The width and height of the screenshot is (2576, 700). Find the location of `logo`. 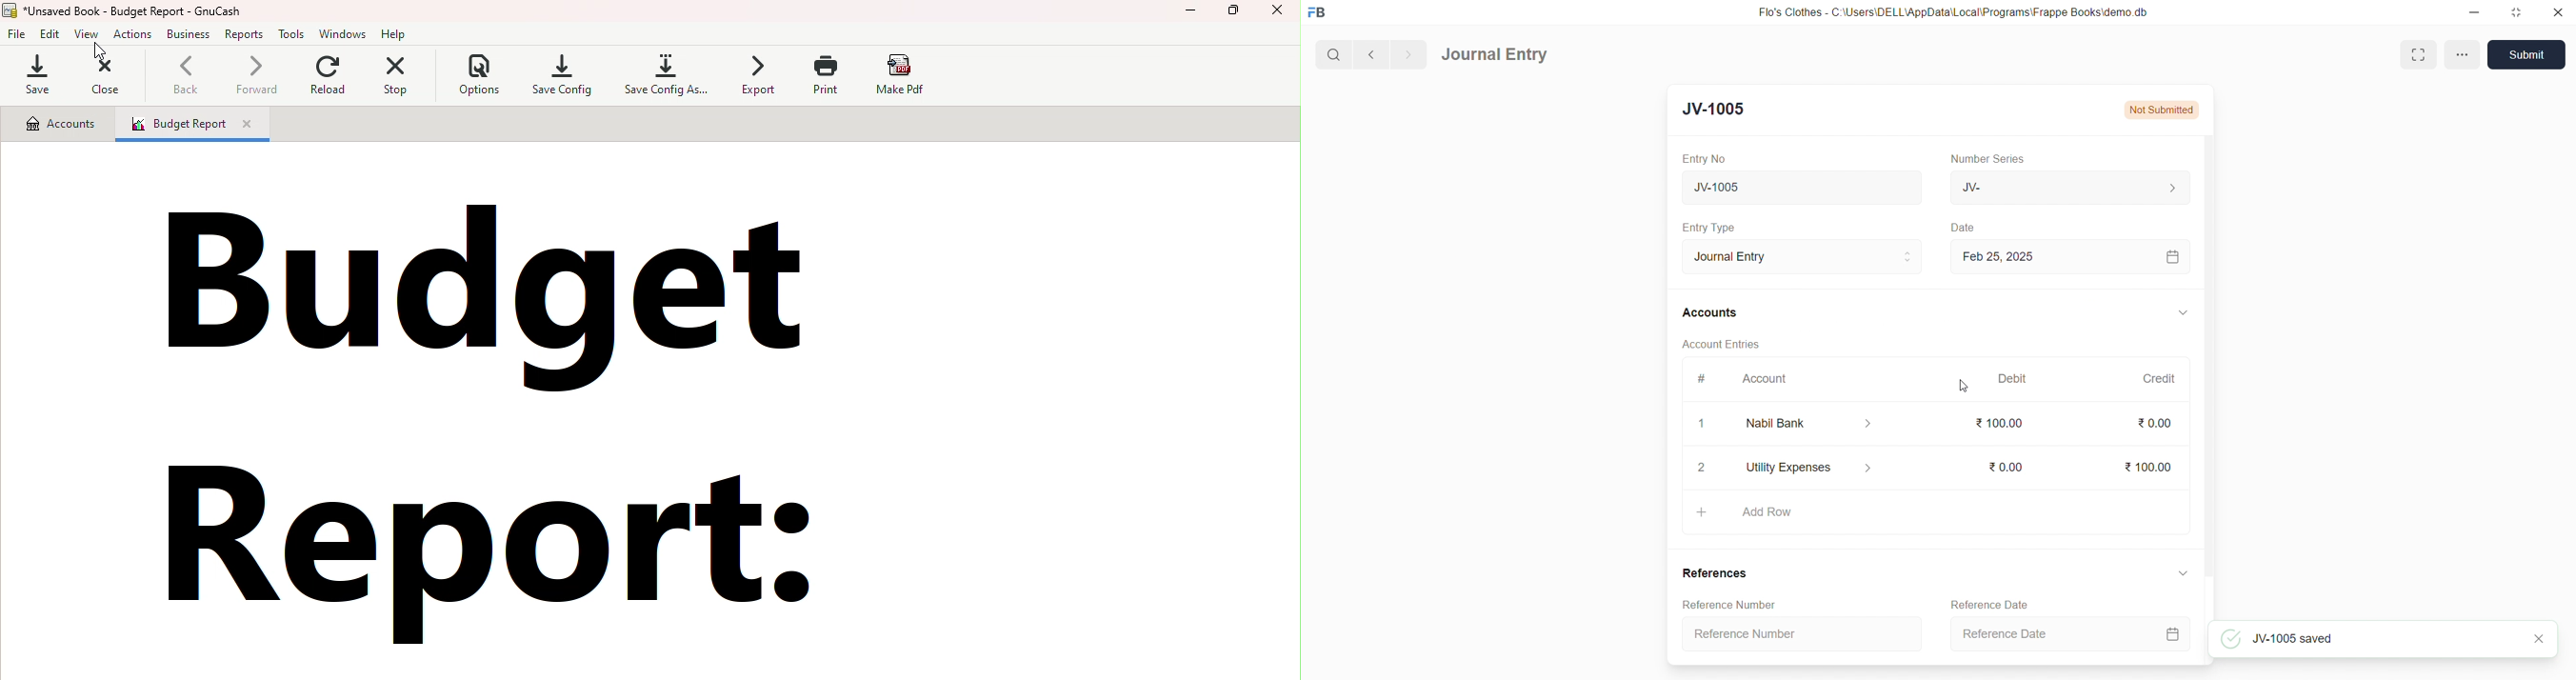

logo is located at coordinates (1320, 13).